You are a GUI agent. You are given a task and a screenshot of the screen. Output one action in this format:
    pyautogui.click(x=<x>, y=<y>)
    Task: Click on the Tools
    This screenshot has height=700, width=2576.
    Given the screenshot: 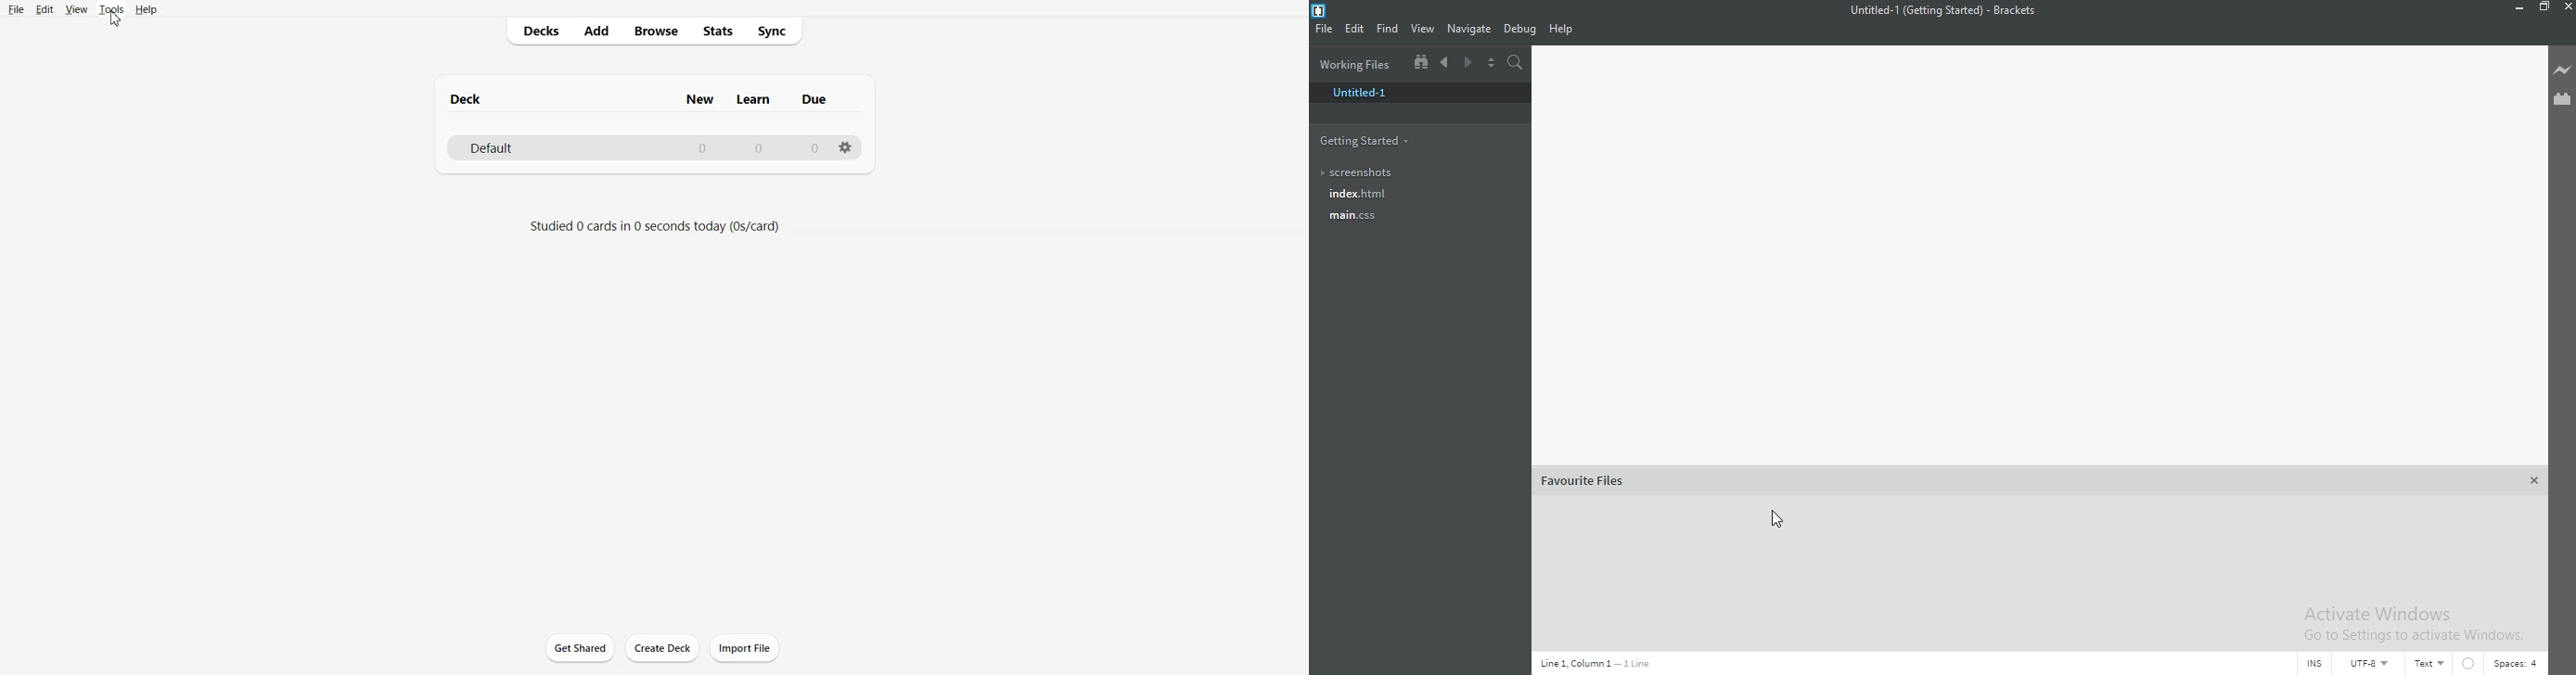 What is the action you would take?
    pyautogui.click(x=111, y=10)
    